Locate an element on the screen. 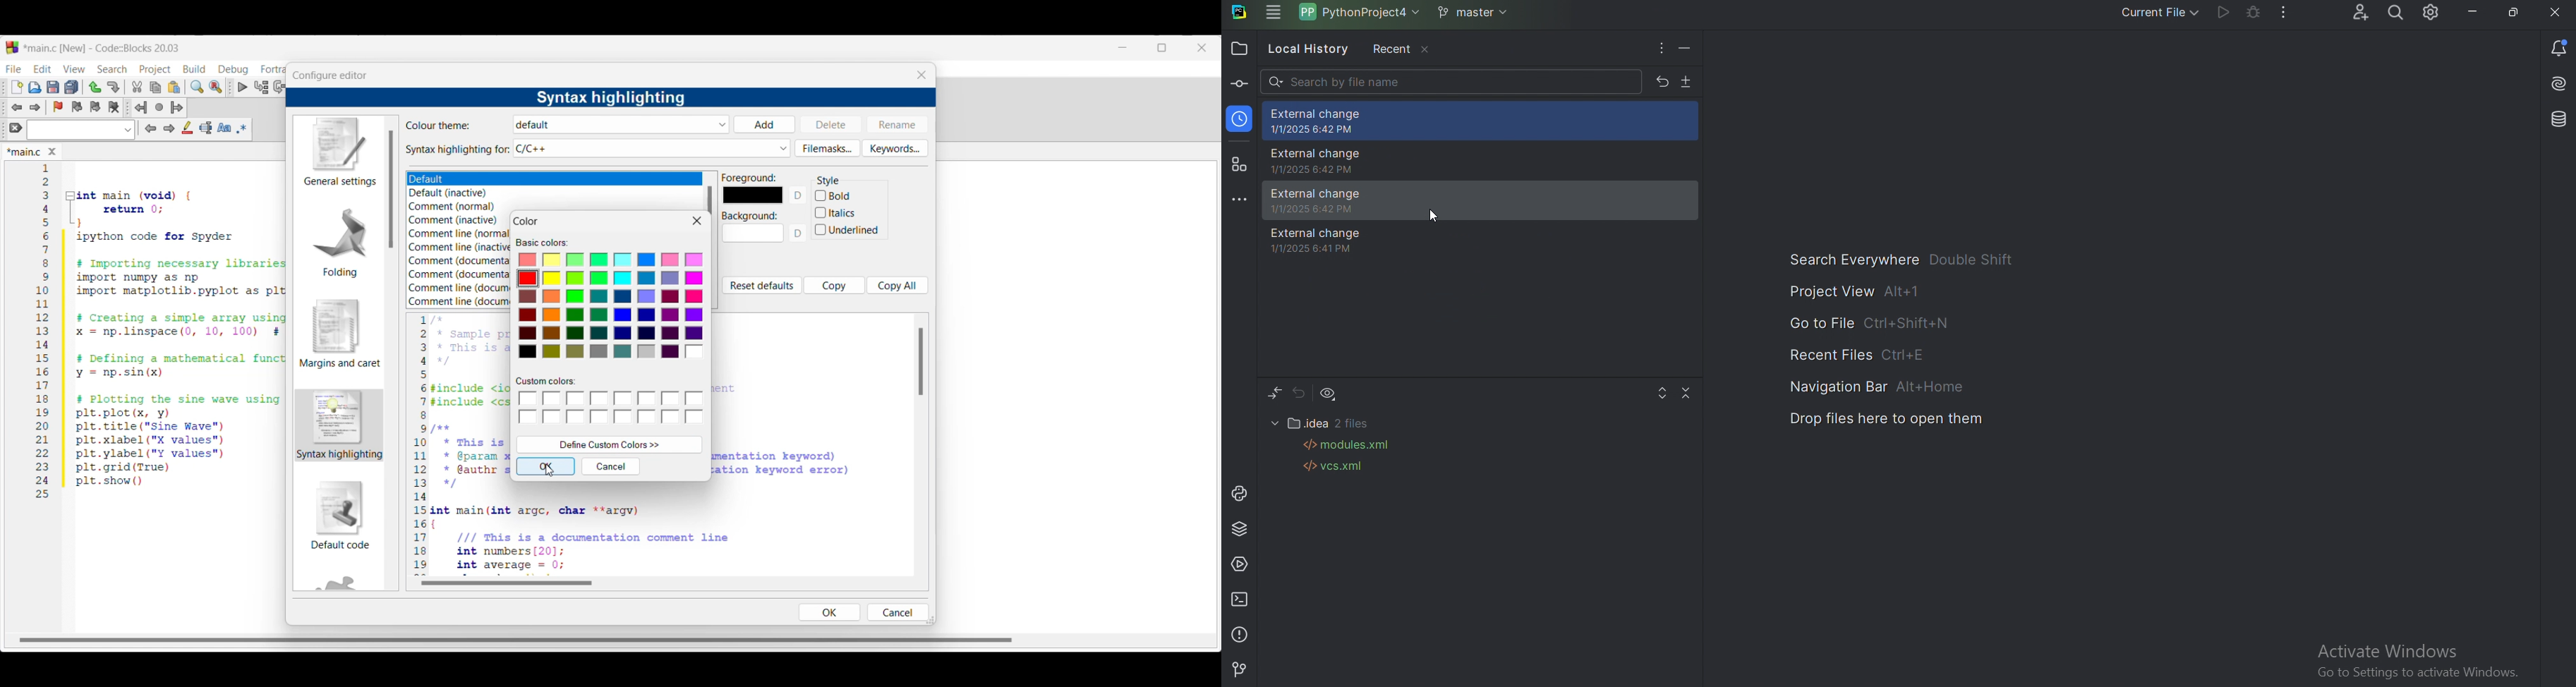 This screenshot has width=2576, height=700. More actions is located at coordinates (2282, 13).